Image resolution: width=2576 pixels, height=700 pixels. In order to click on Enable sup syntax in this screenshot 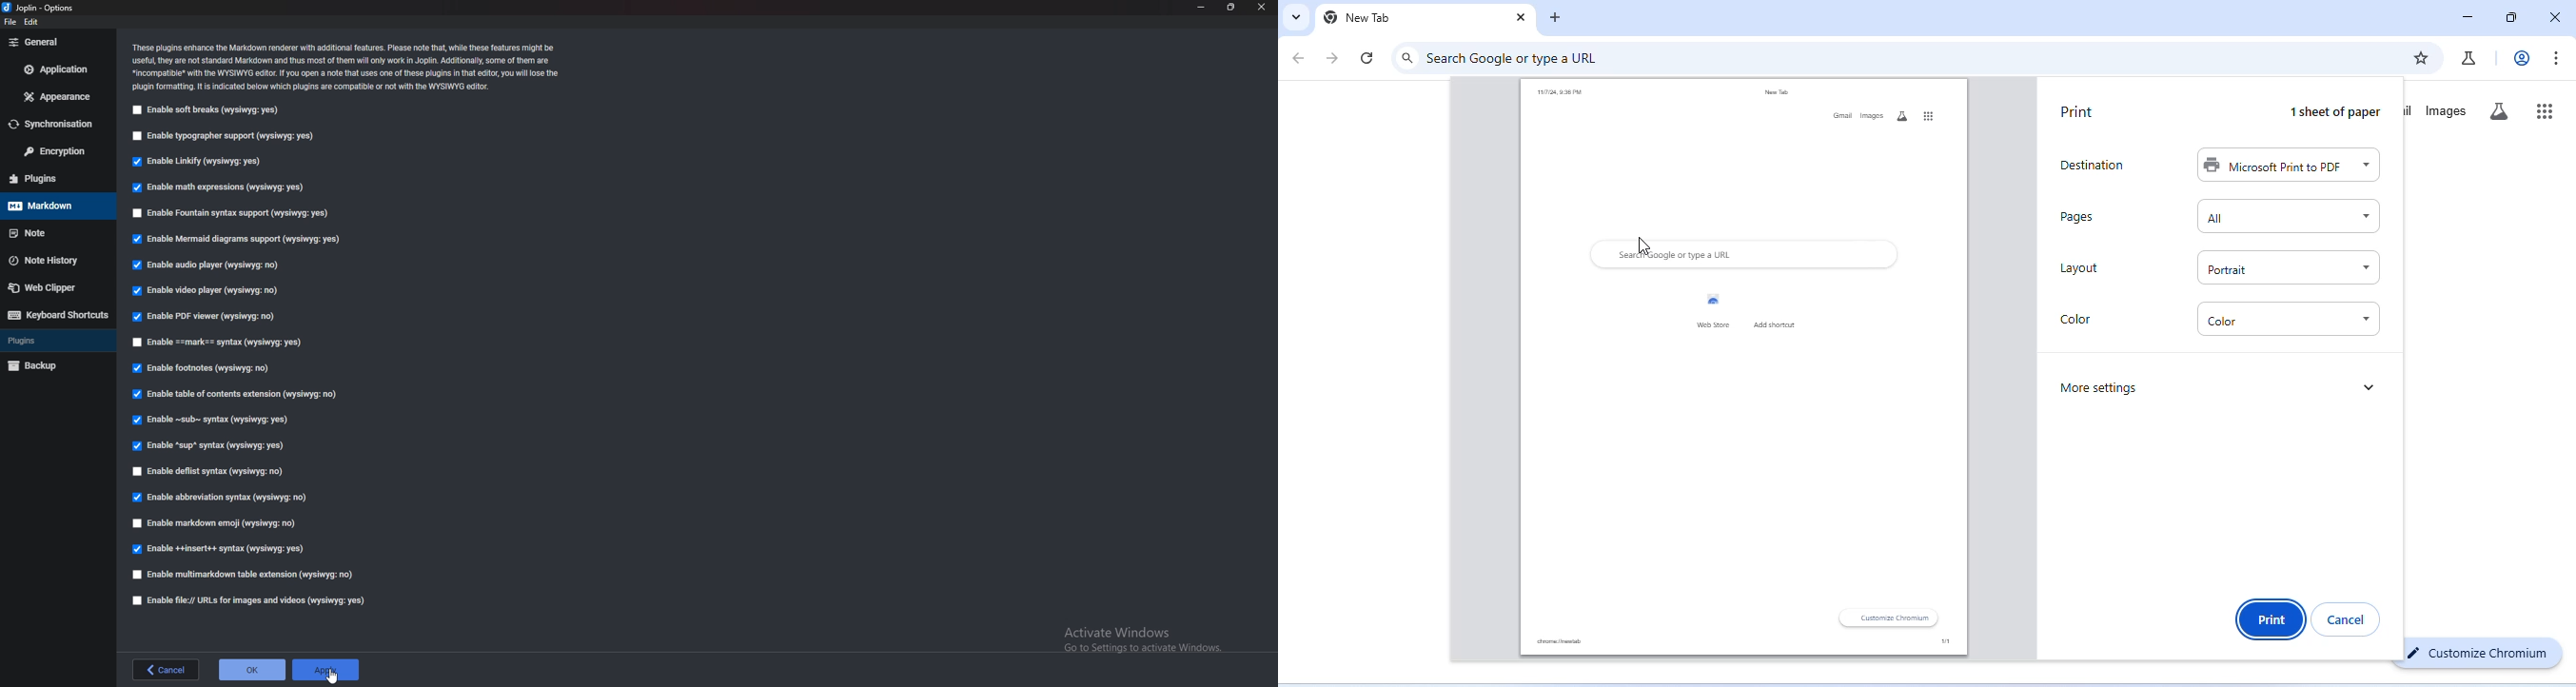, I will do `click(214, 445)`.